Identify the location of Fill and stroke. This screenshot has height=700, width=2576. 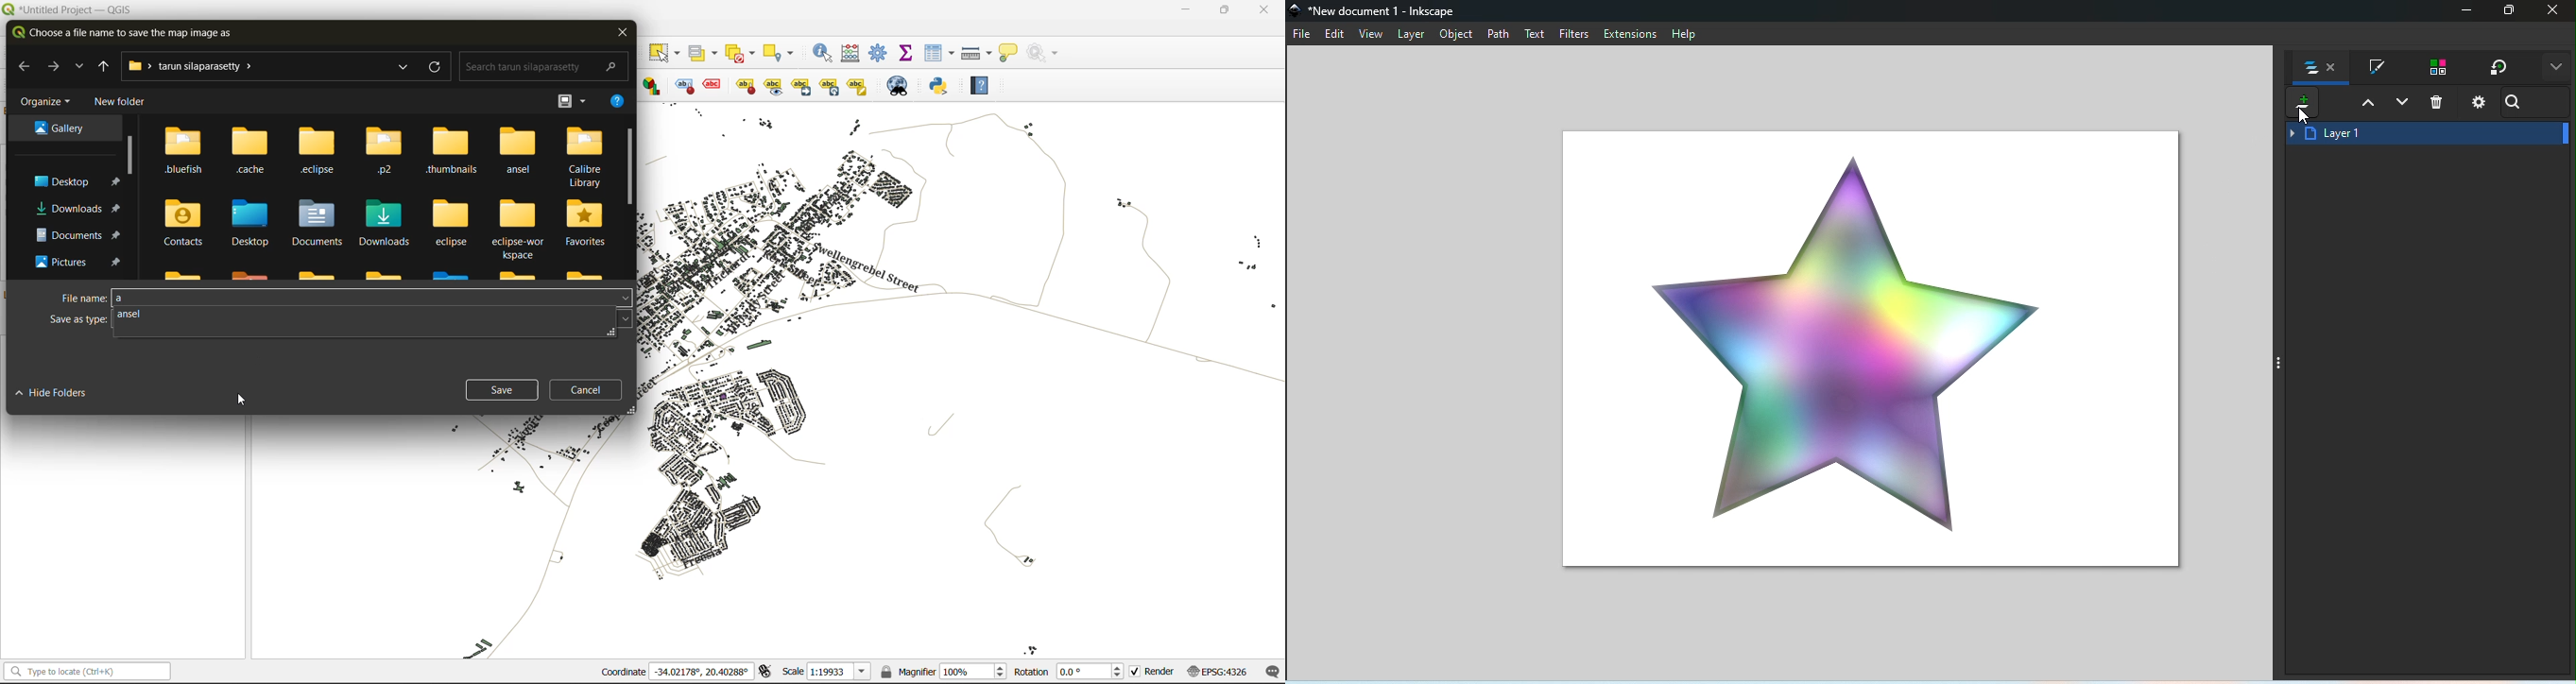
(2377, 68).